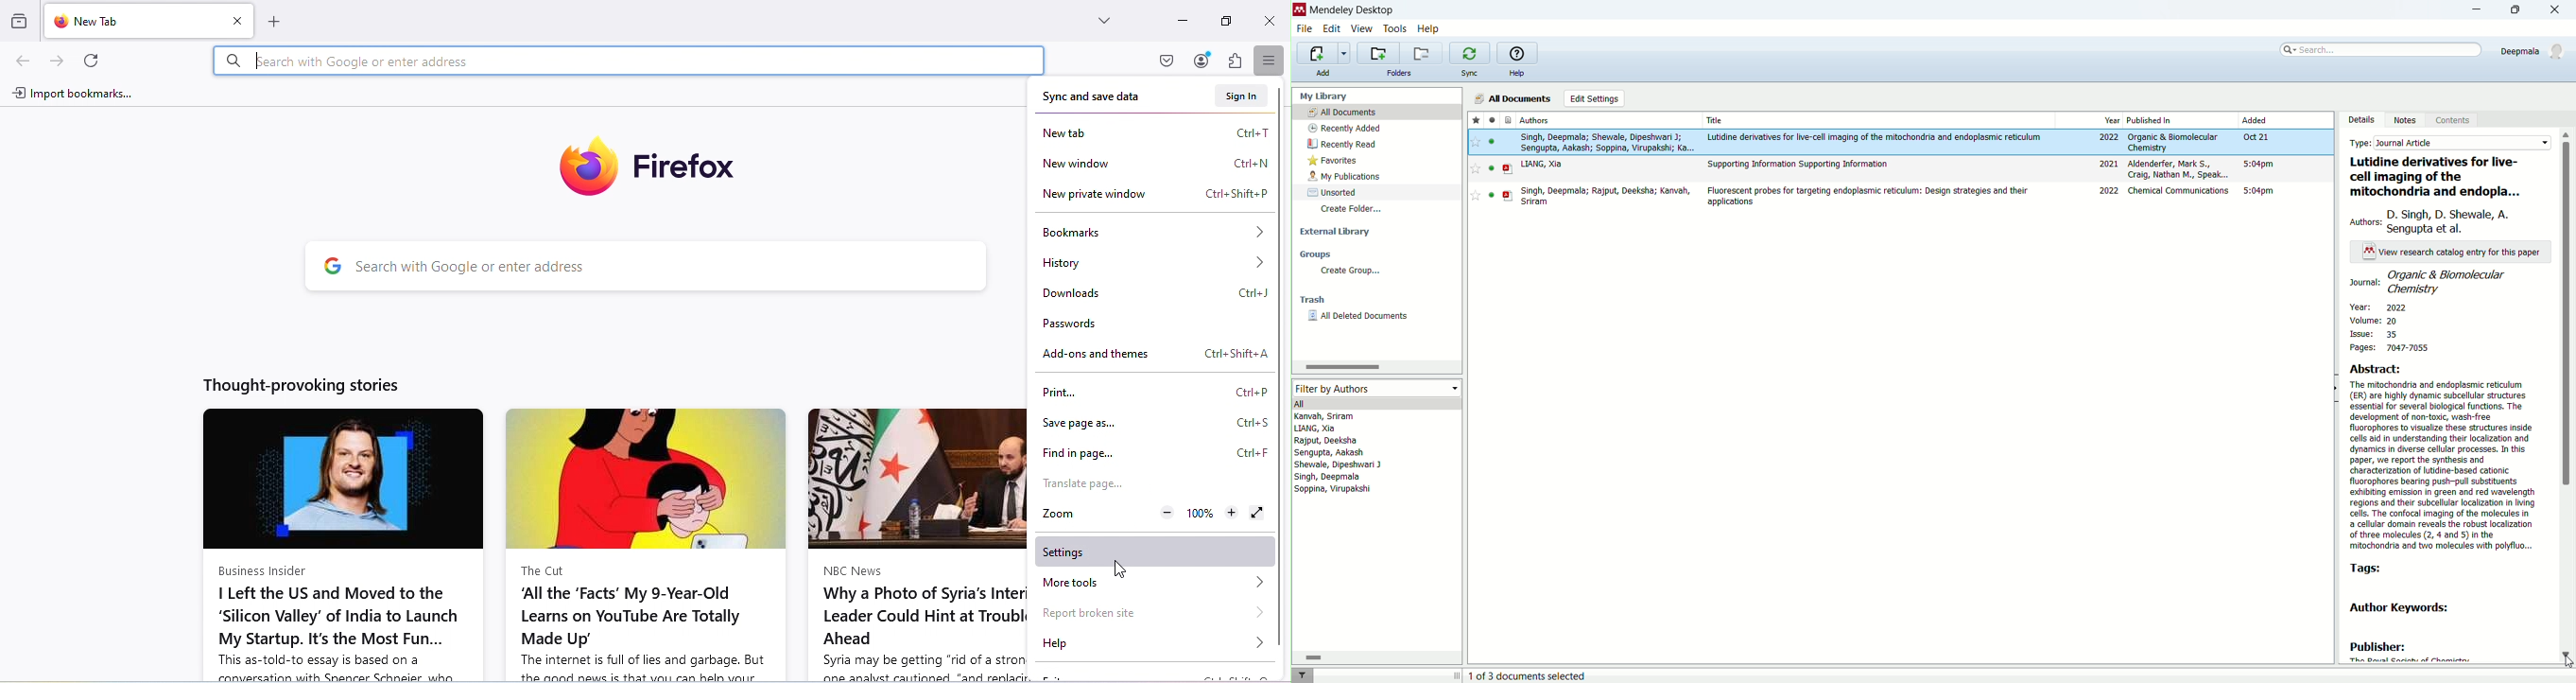 The image size is (2576, 700). Describe the element at coordinates (1470, 54) in the screenshot. I see `synchronize the library with mendeley web` at that location.